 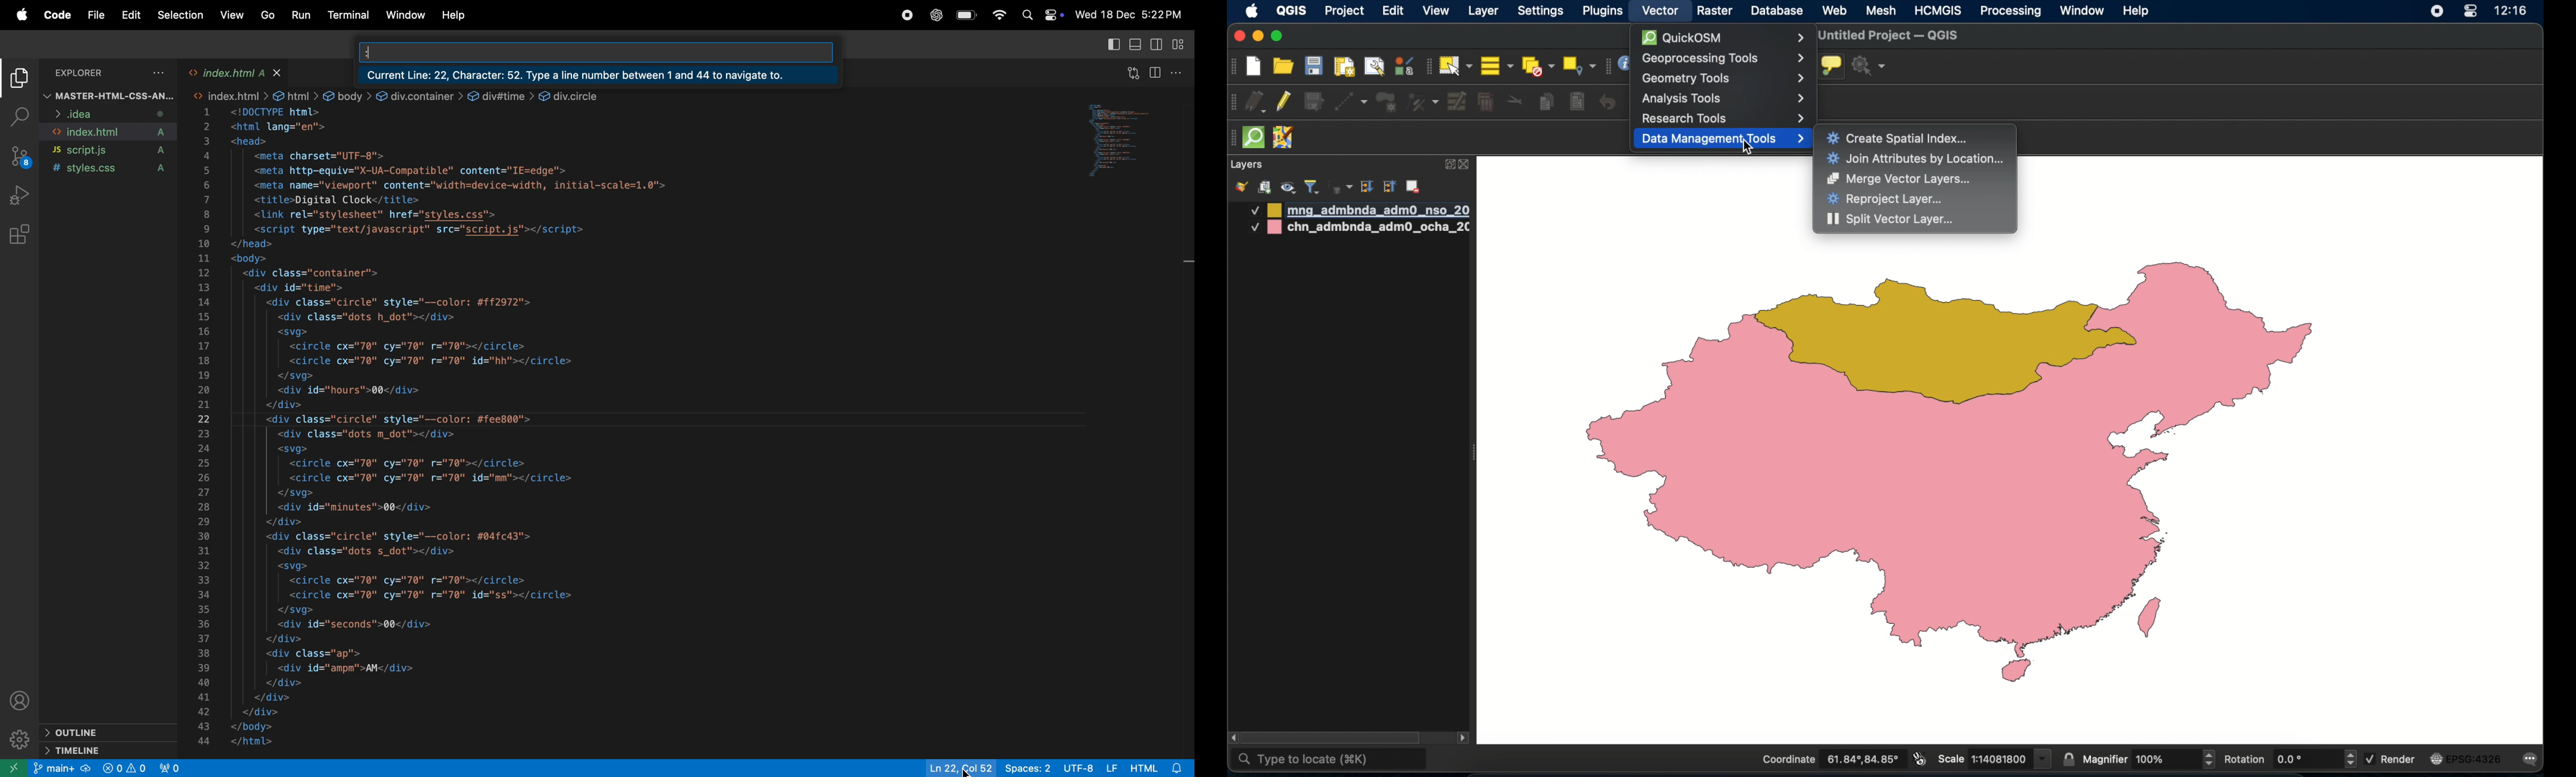 What do you see at coordinates (2136, 10) in the screenshot?
I see `help` at bounding box center [2136, 10].